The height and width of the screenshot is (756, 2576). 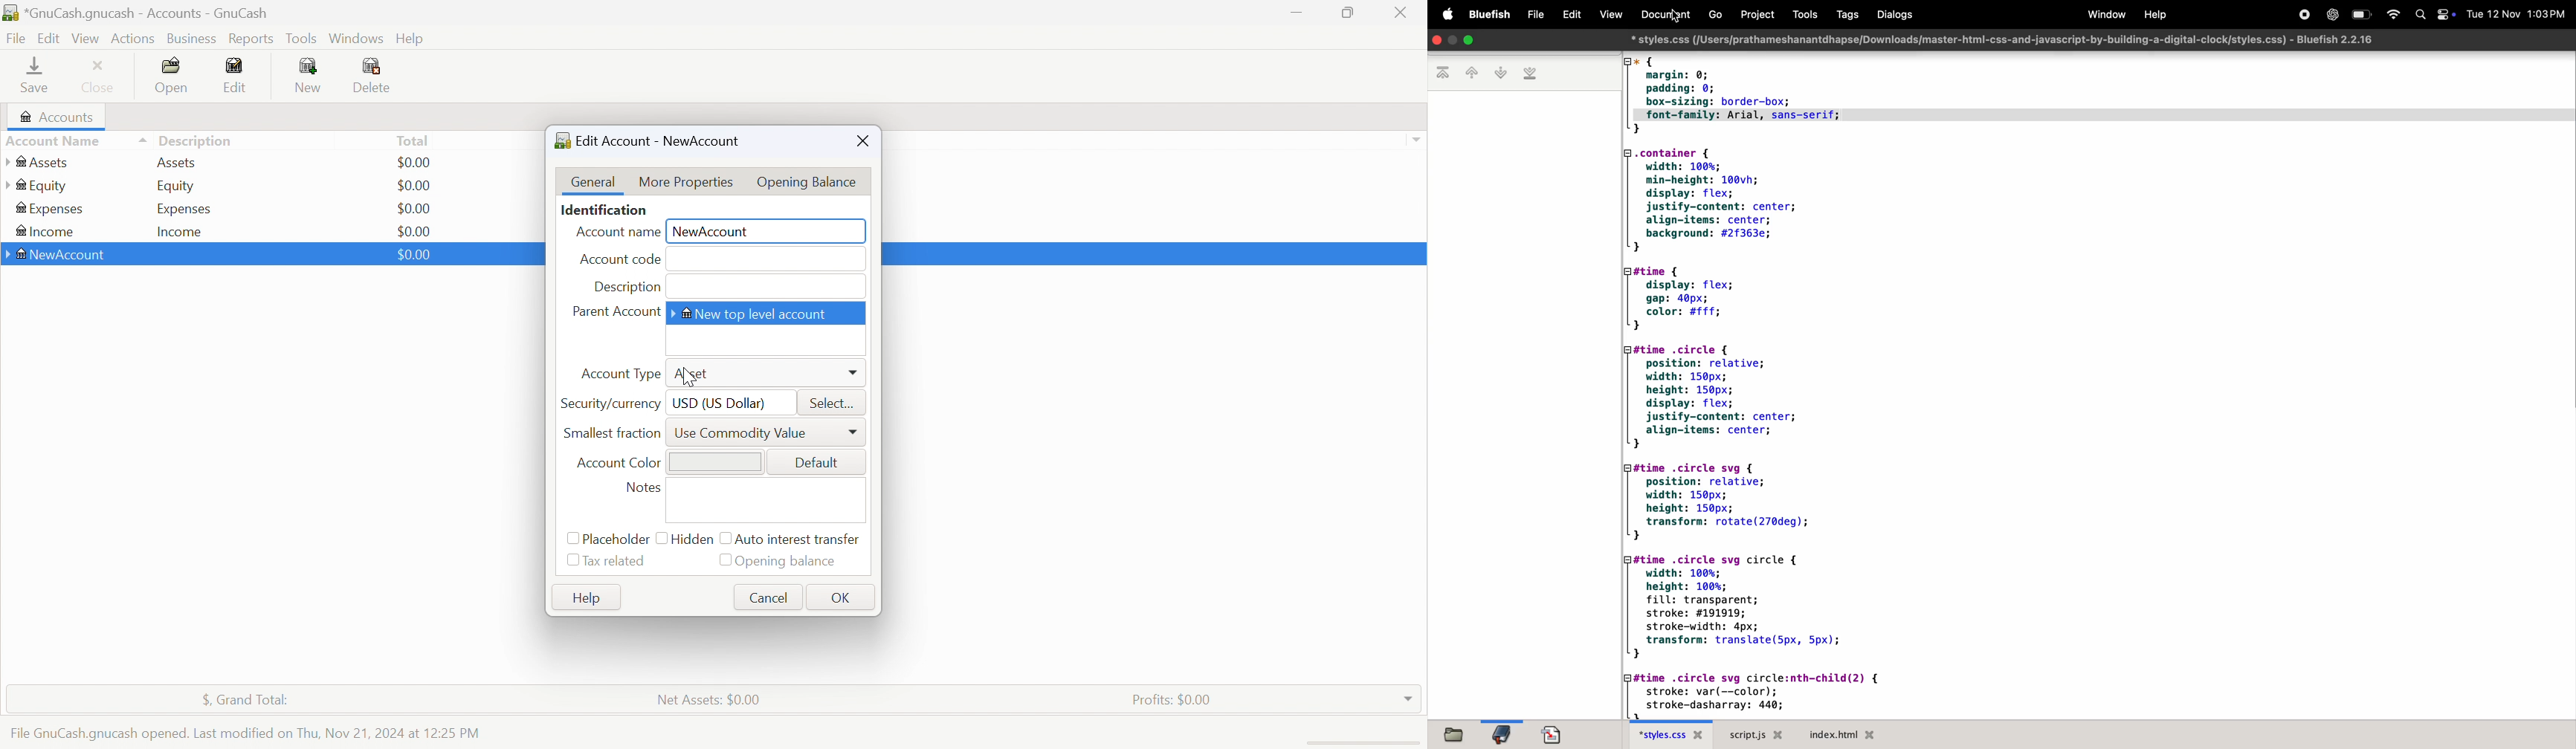 I want to click on General, so click(x=595, y=182).